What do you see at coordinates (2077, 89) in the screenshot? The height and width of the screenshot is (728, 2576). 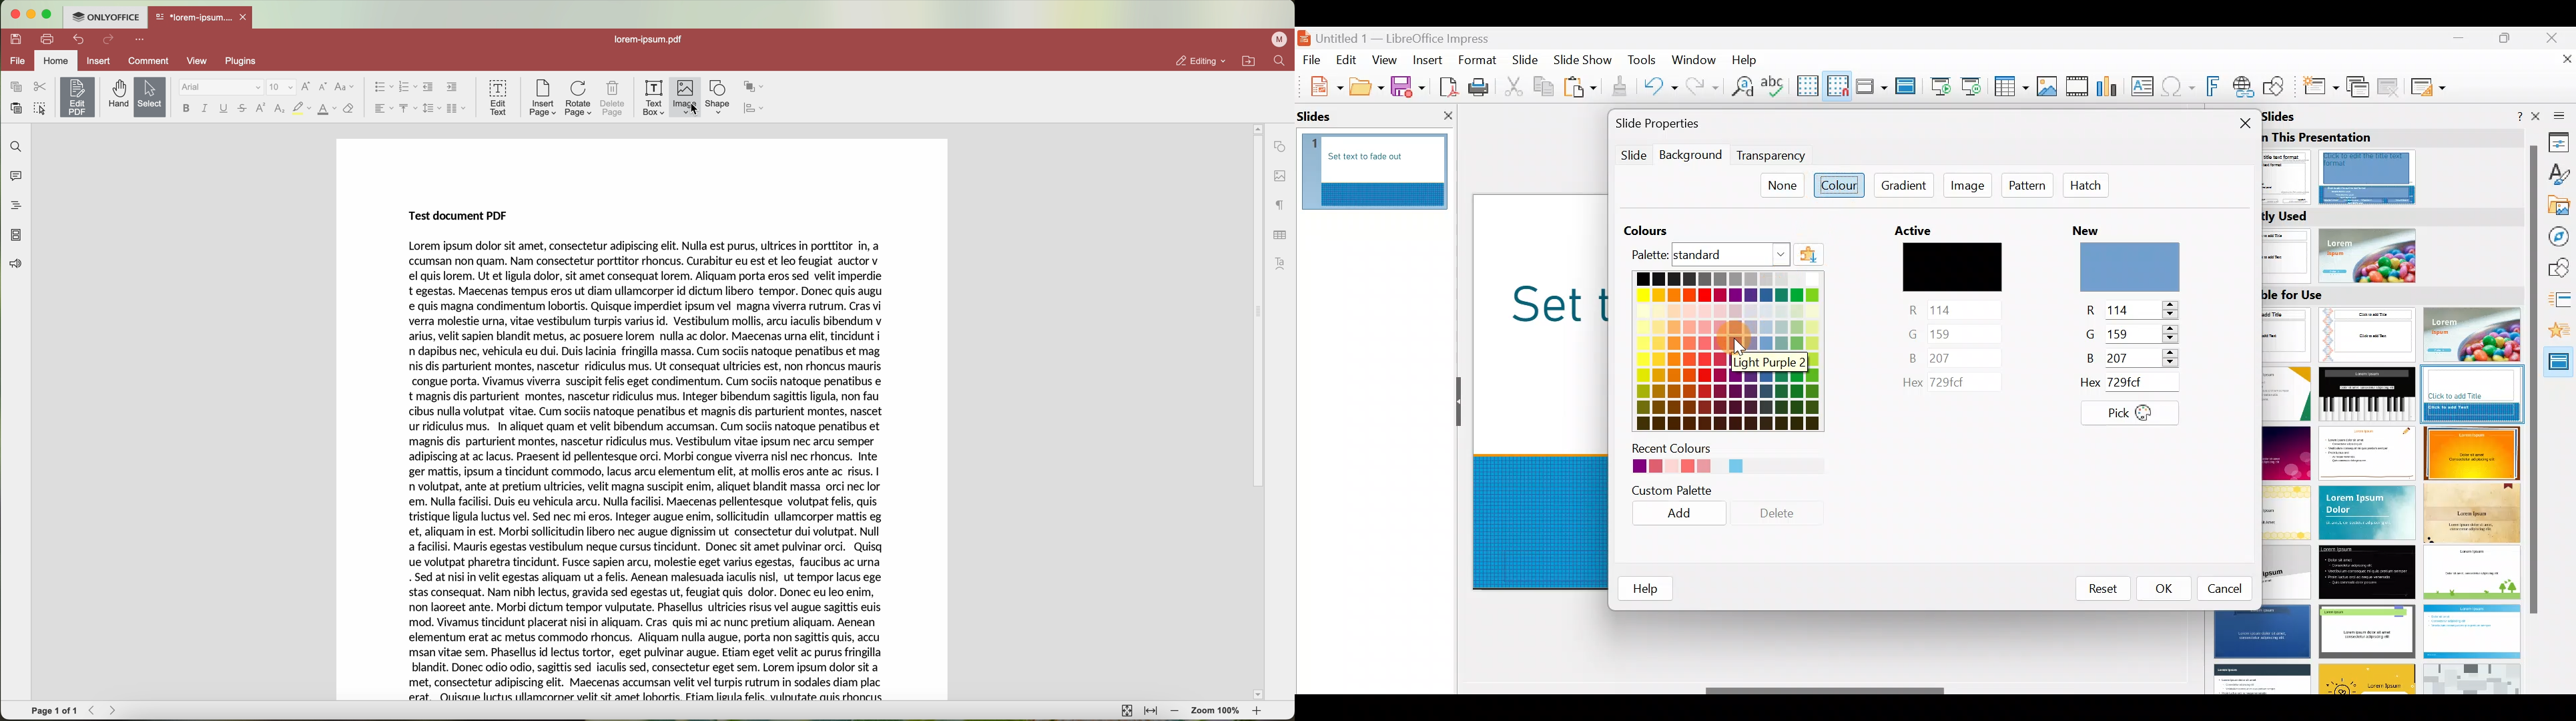 I see `Insert audio or video` at bounding box center [2077, 89].